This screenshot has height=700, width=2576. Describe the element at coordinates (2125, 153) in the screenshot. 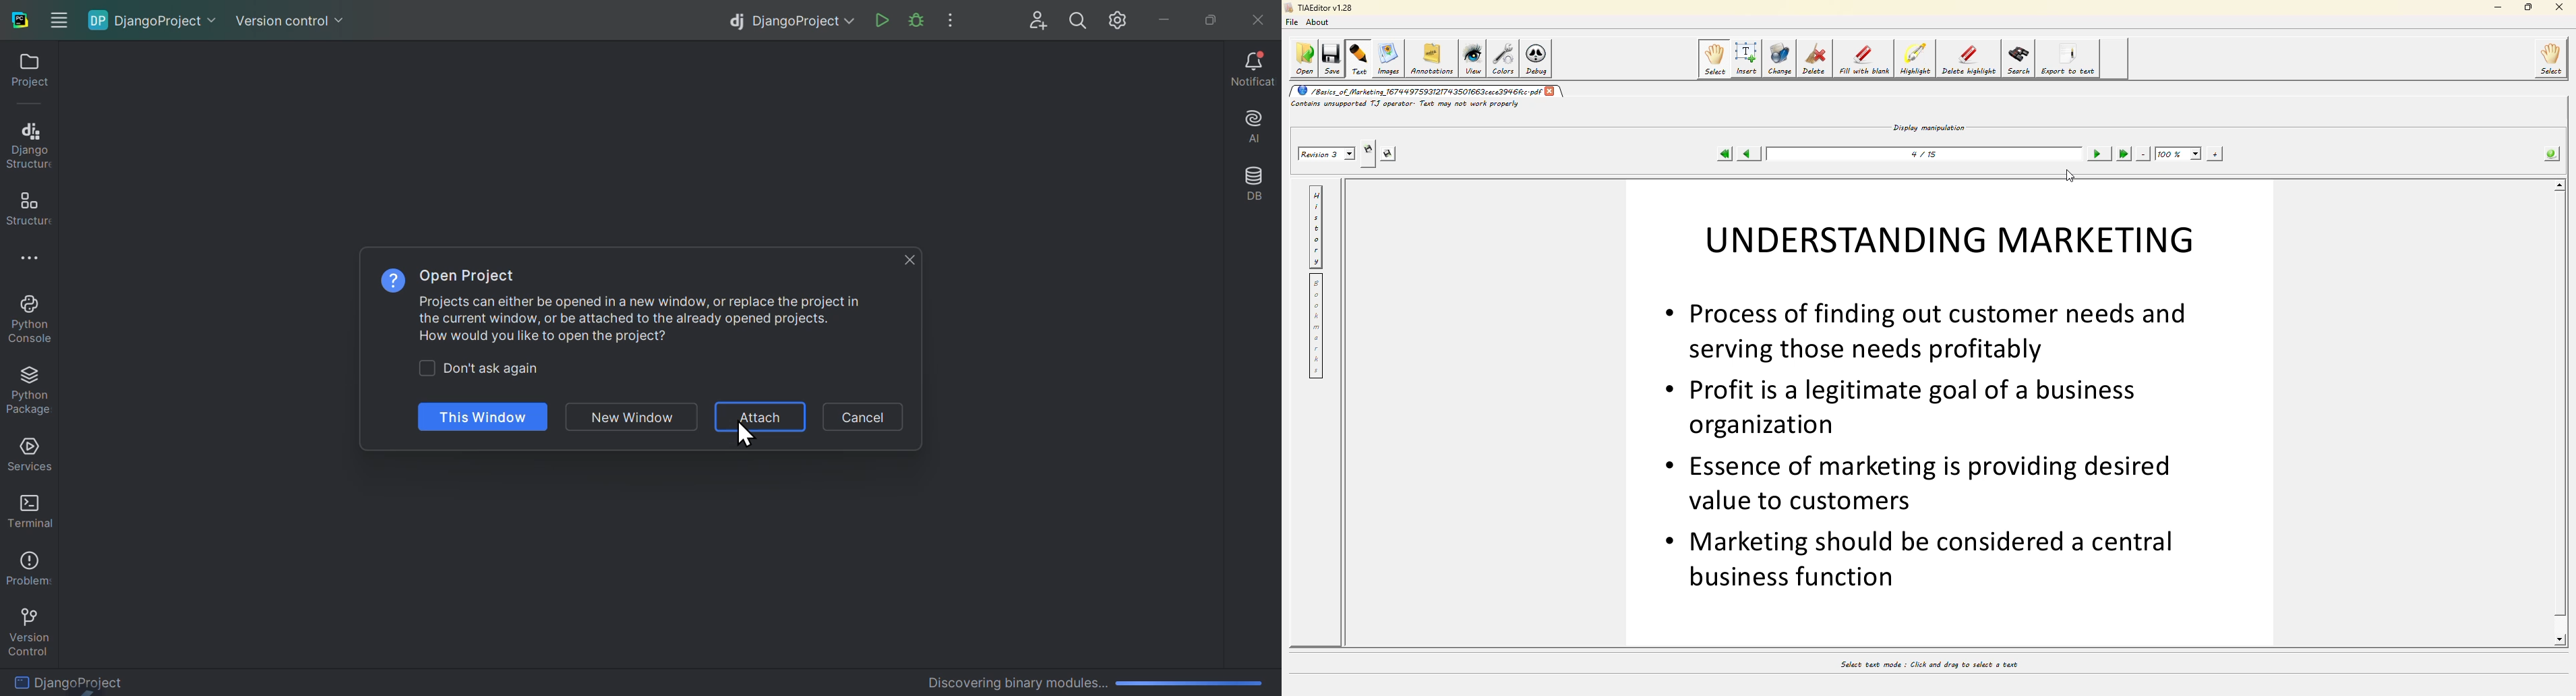

I see `last page` at that location.